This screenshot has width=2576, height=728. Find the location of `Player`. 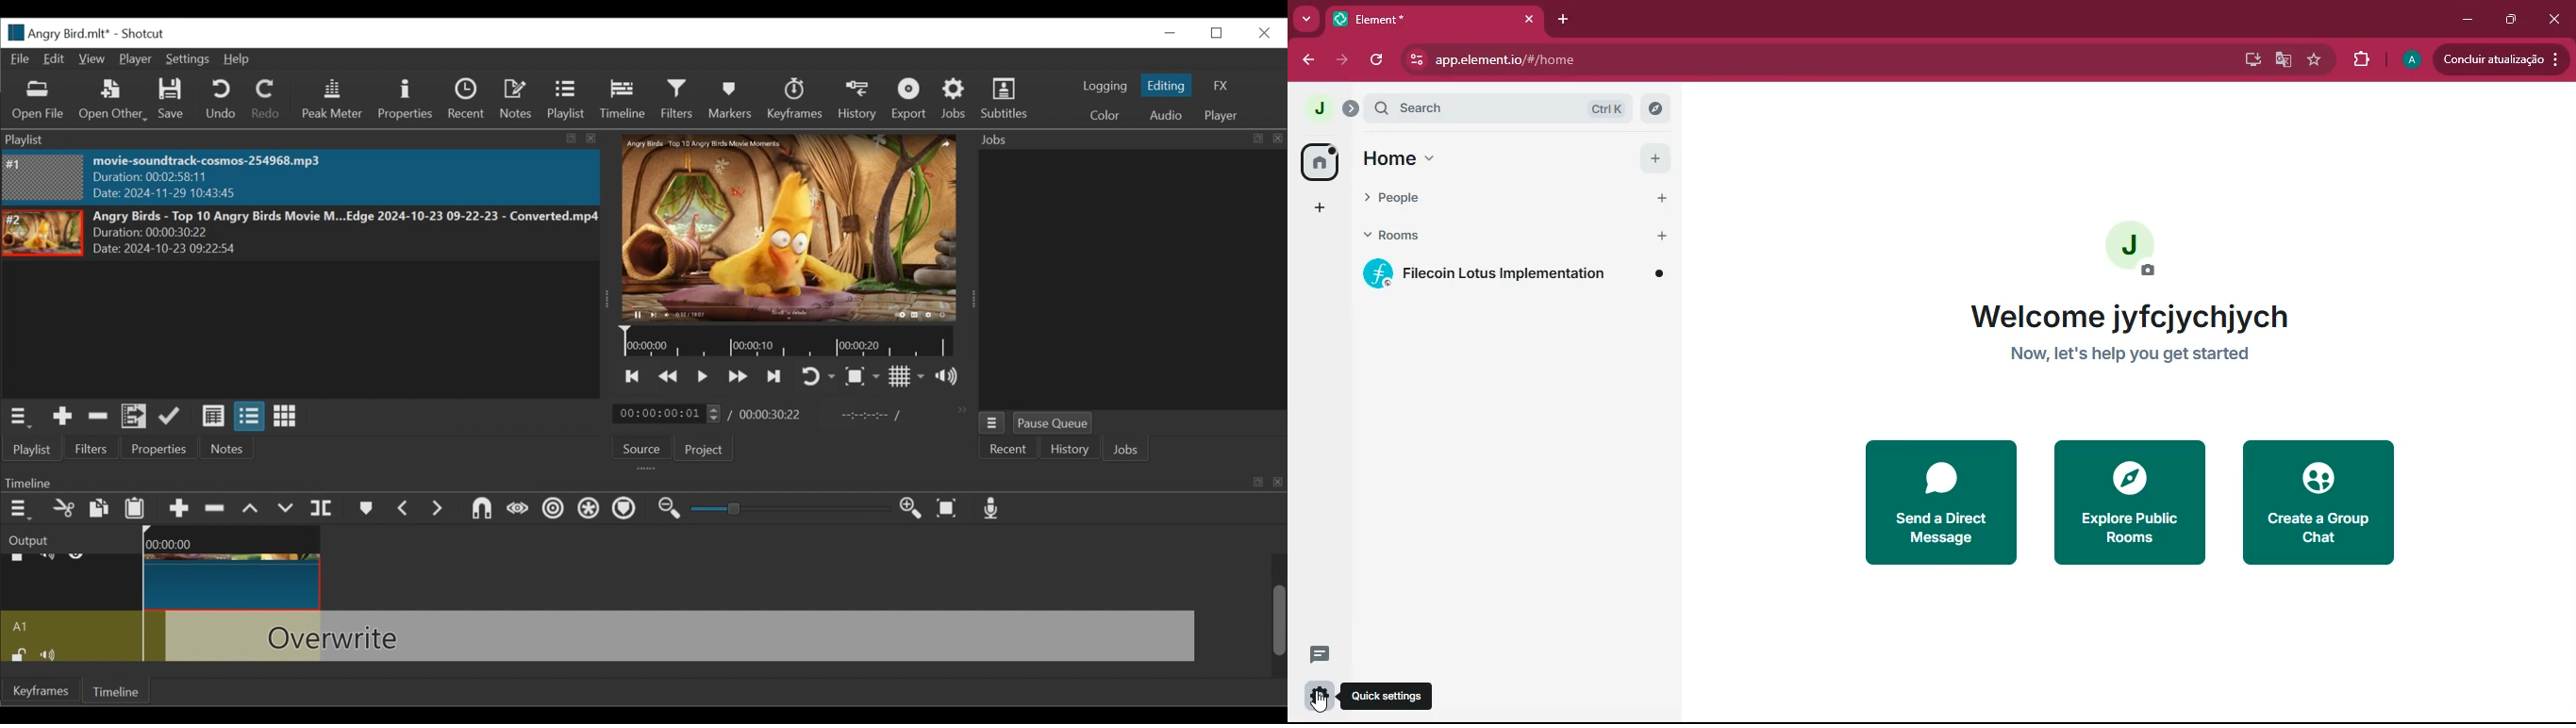

Player is located at coordinates (133, 60).